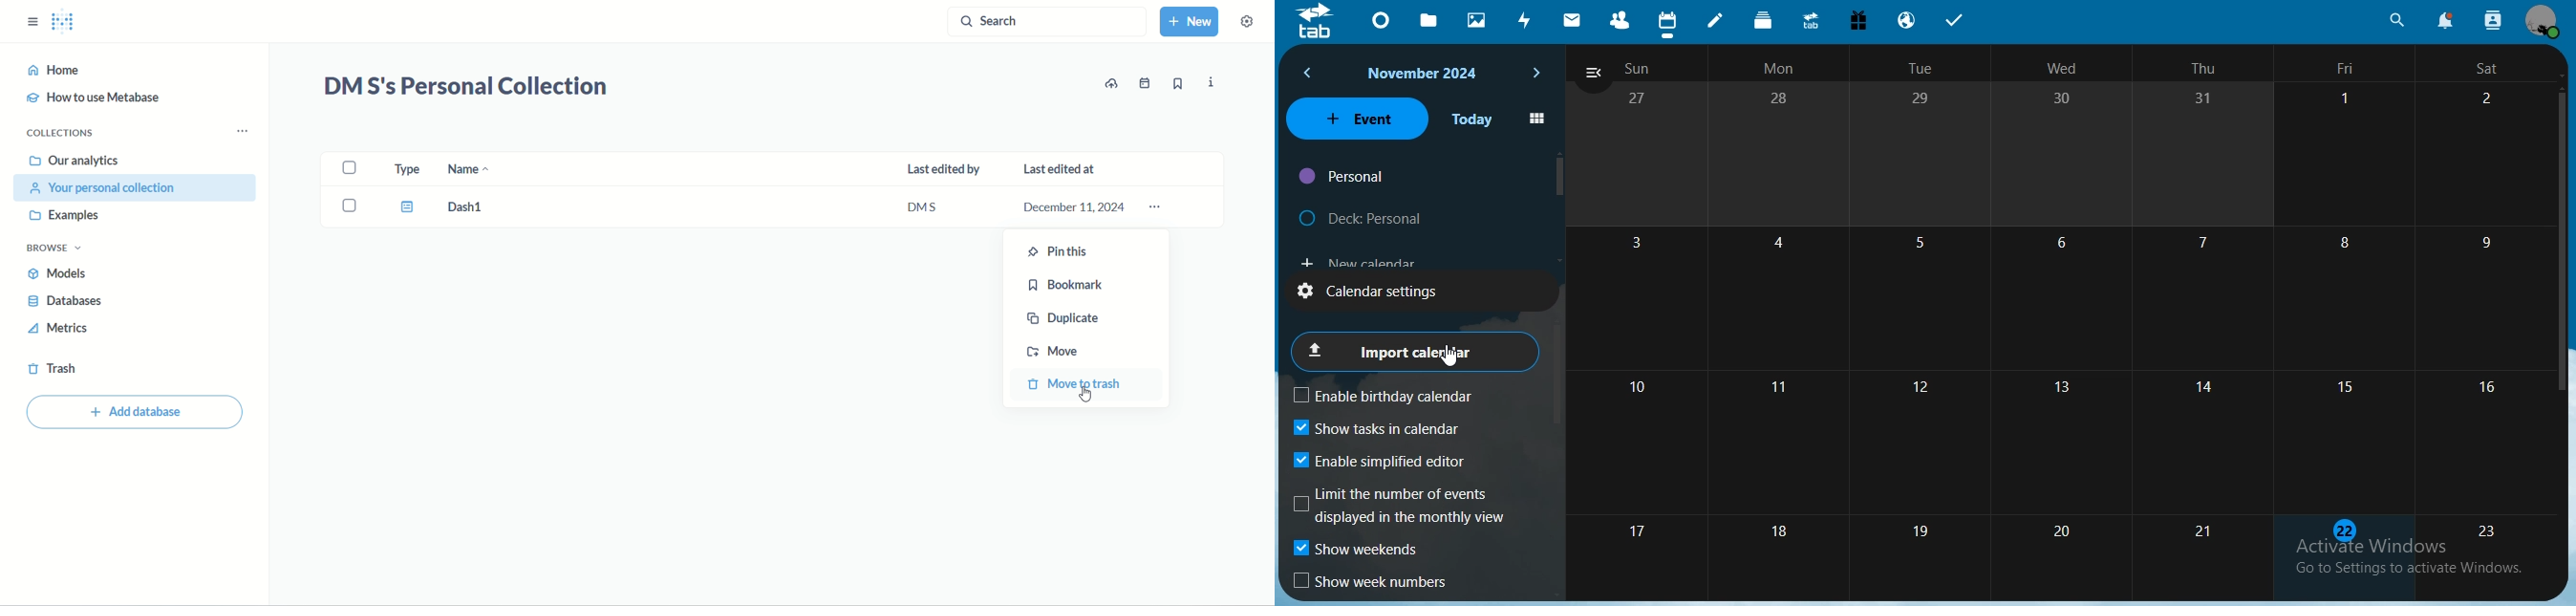 The width and height of the screenshot is (2576, 616). What do you see at coordinates (1412, 351) in the screenshot?
I see `import calendar` at bounding box center [1412, 351].